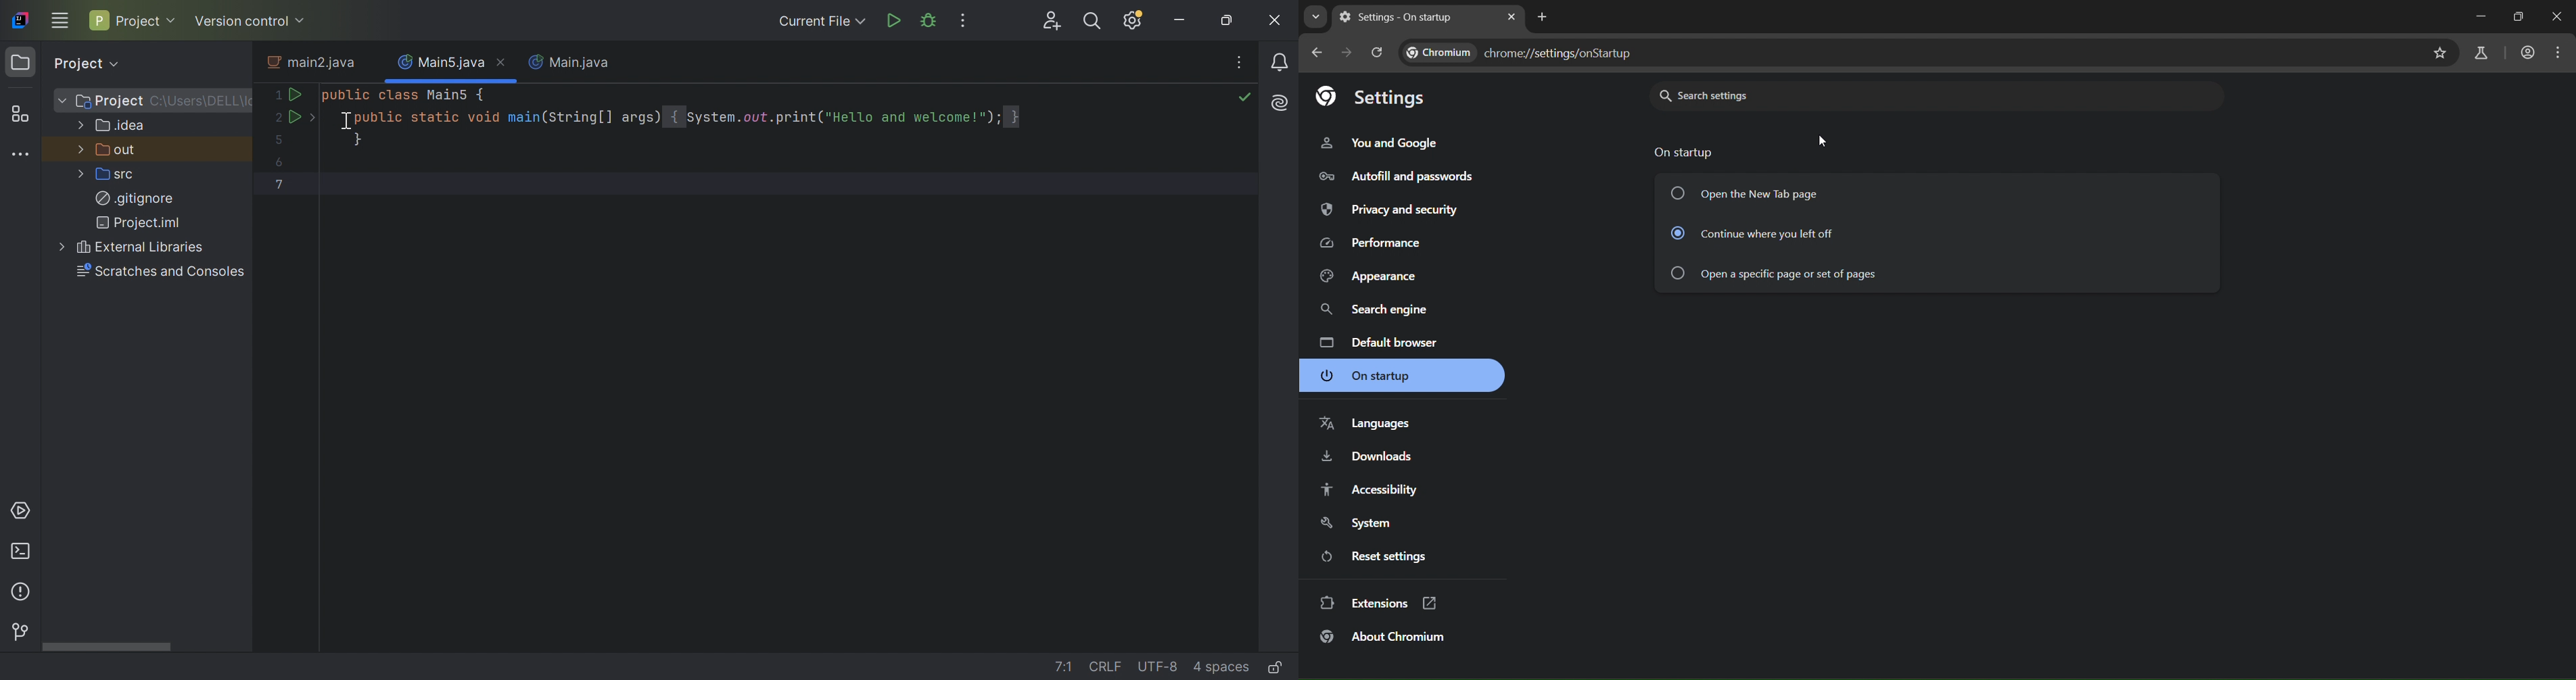 The width and height of the screenshot is (2576, 700). What do you see at coordinates (60, 246) in the screenshot?
I see `More` at bounding box center [60, 246].